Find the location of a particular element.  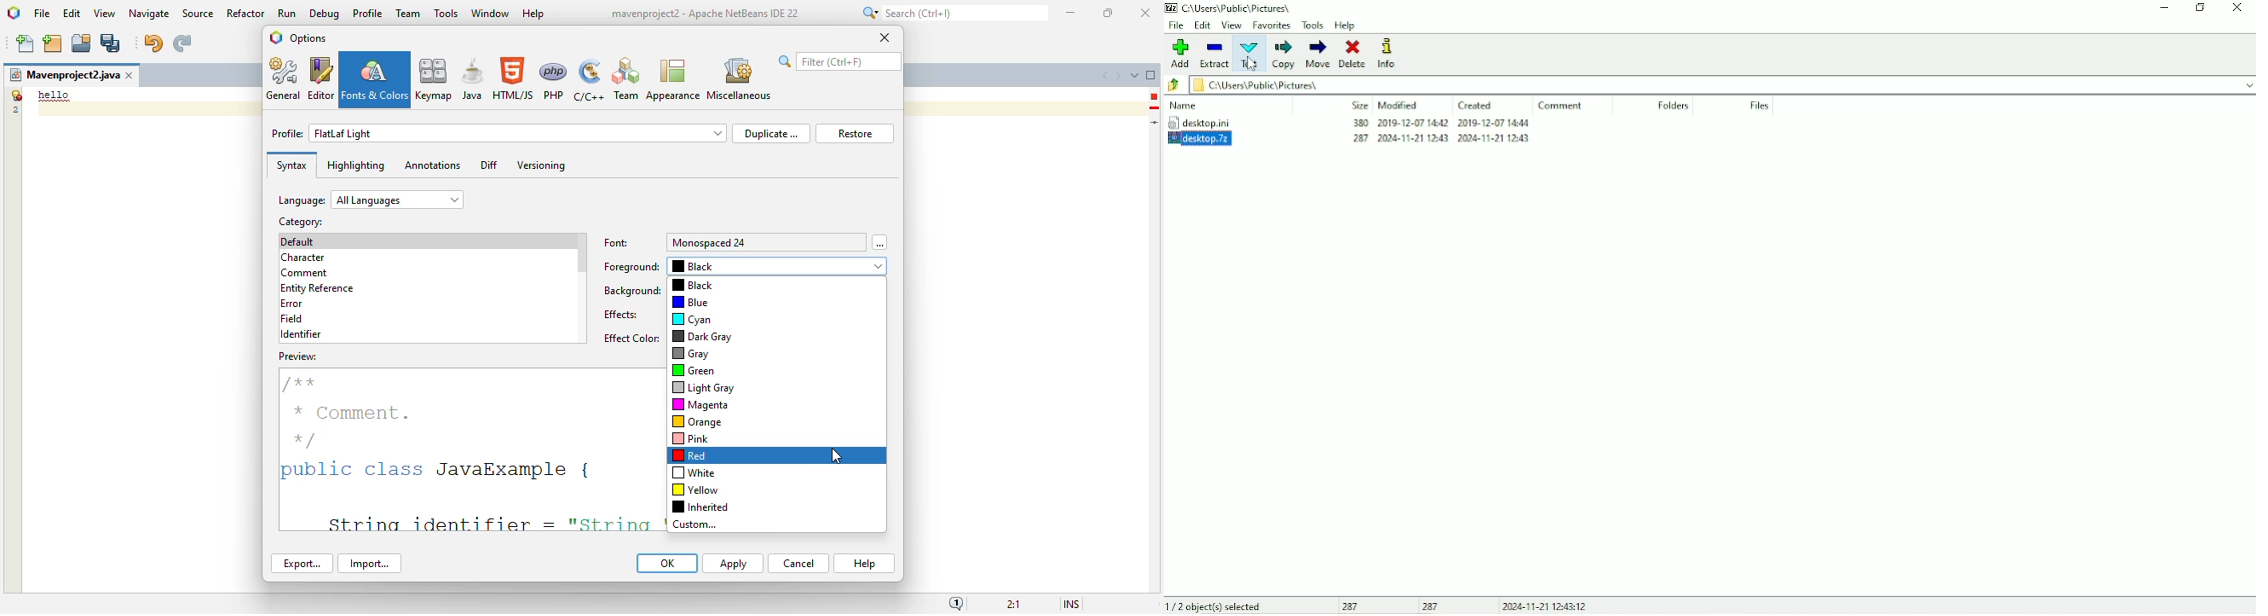

Created is located at coordinates (1475, 105).